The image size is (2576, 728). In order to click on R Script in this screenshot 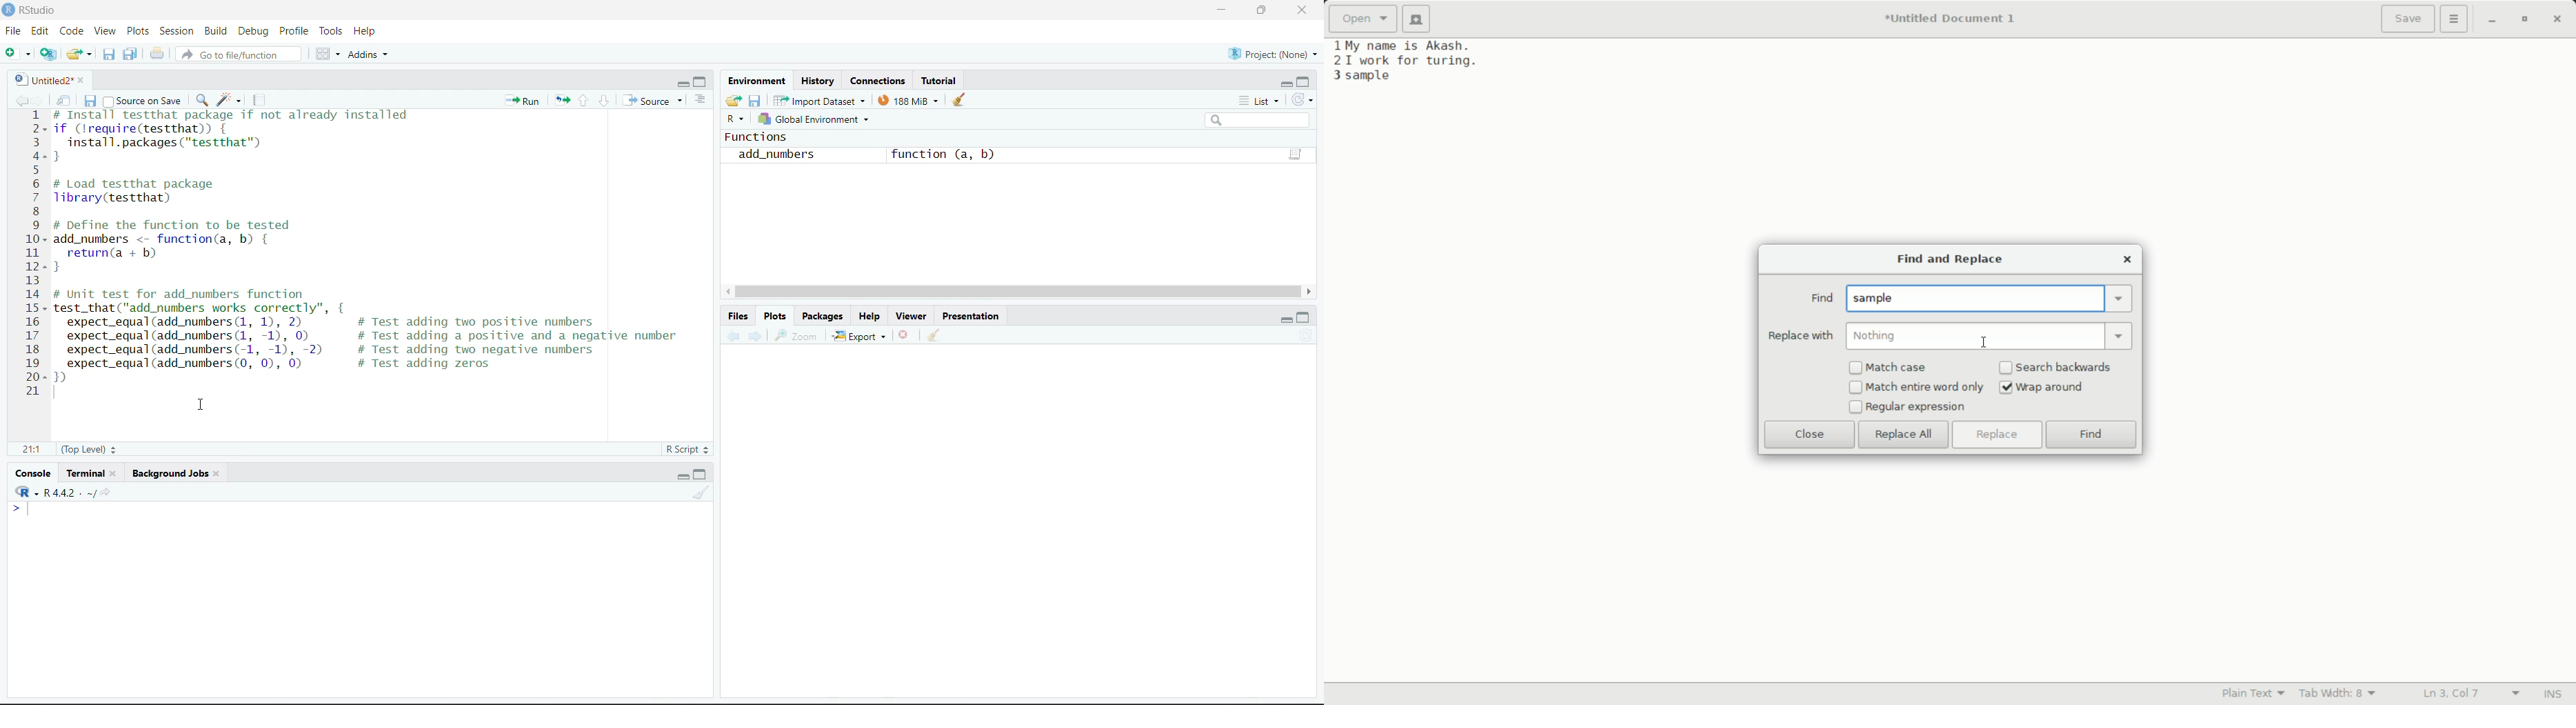, I will do `click(687, 448)`.